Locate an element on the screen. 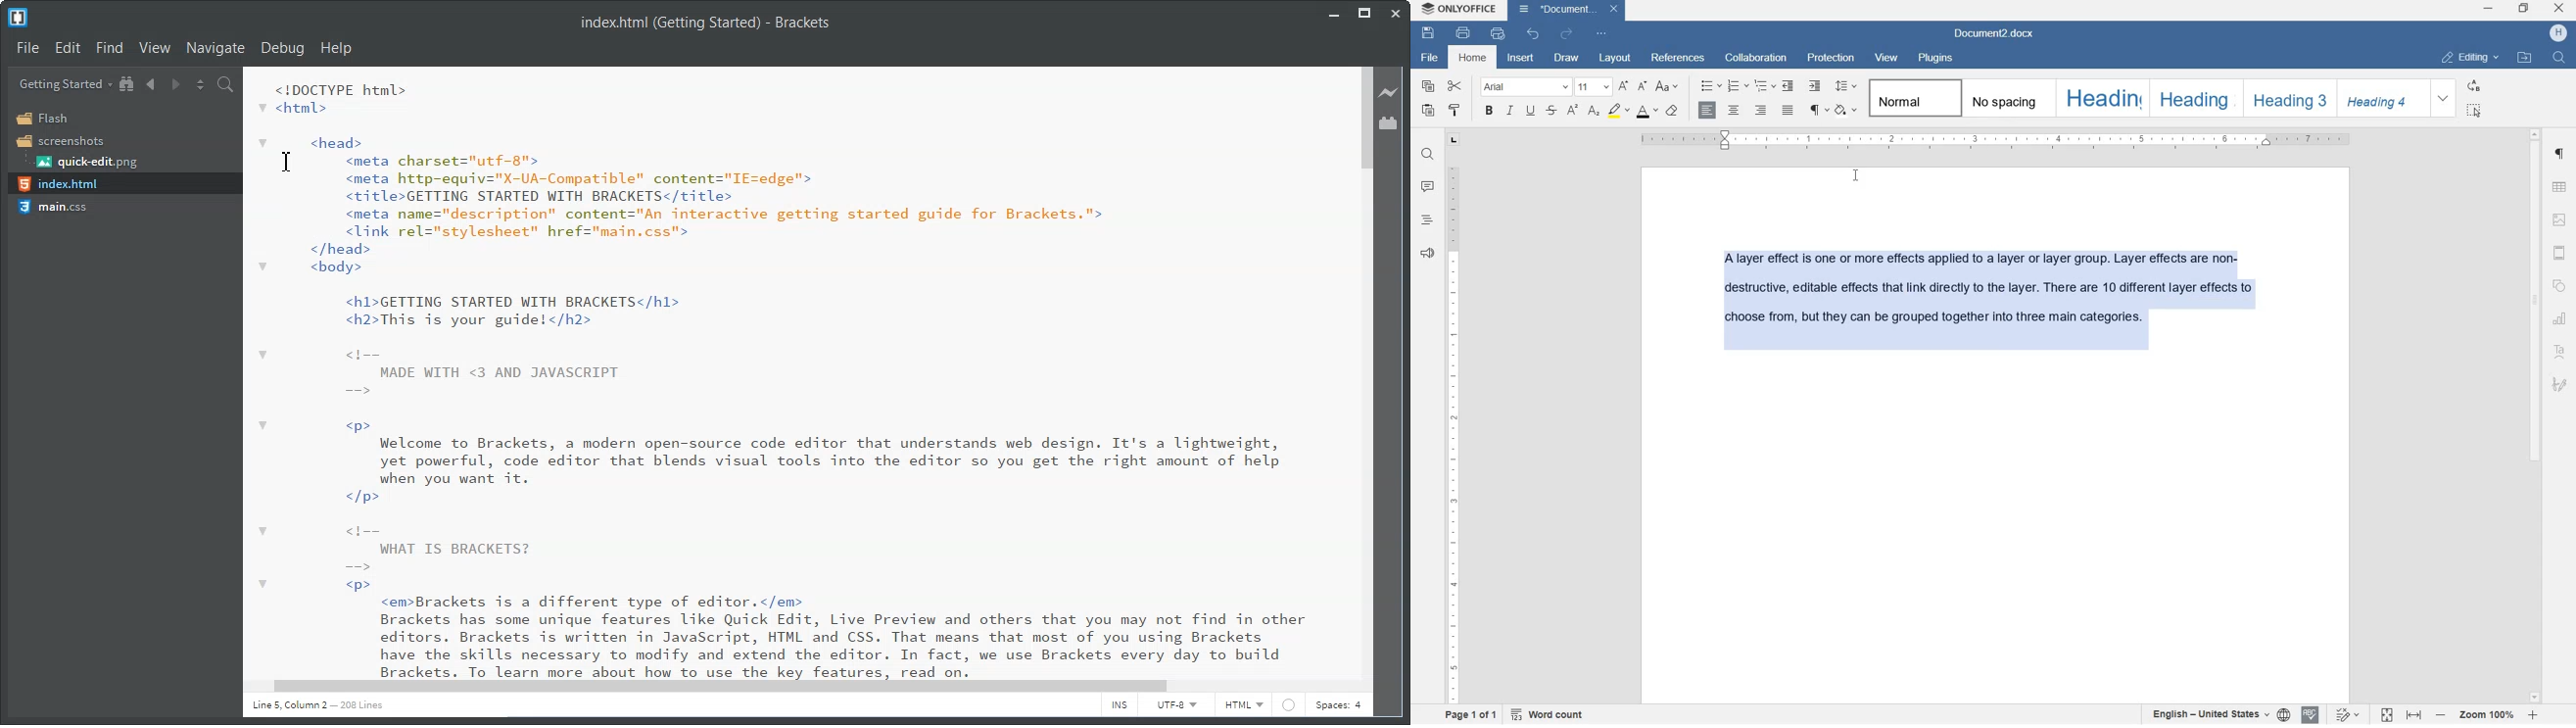 Image resolution: width=2576 pixels, height=728 pixels. normal is located at coordinates (1912, 99).